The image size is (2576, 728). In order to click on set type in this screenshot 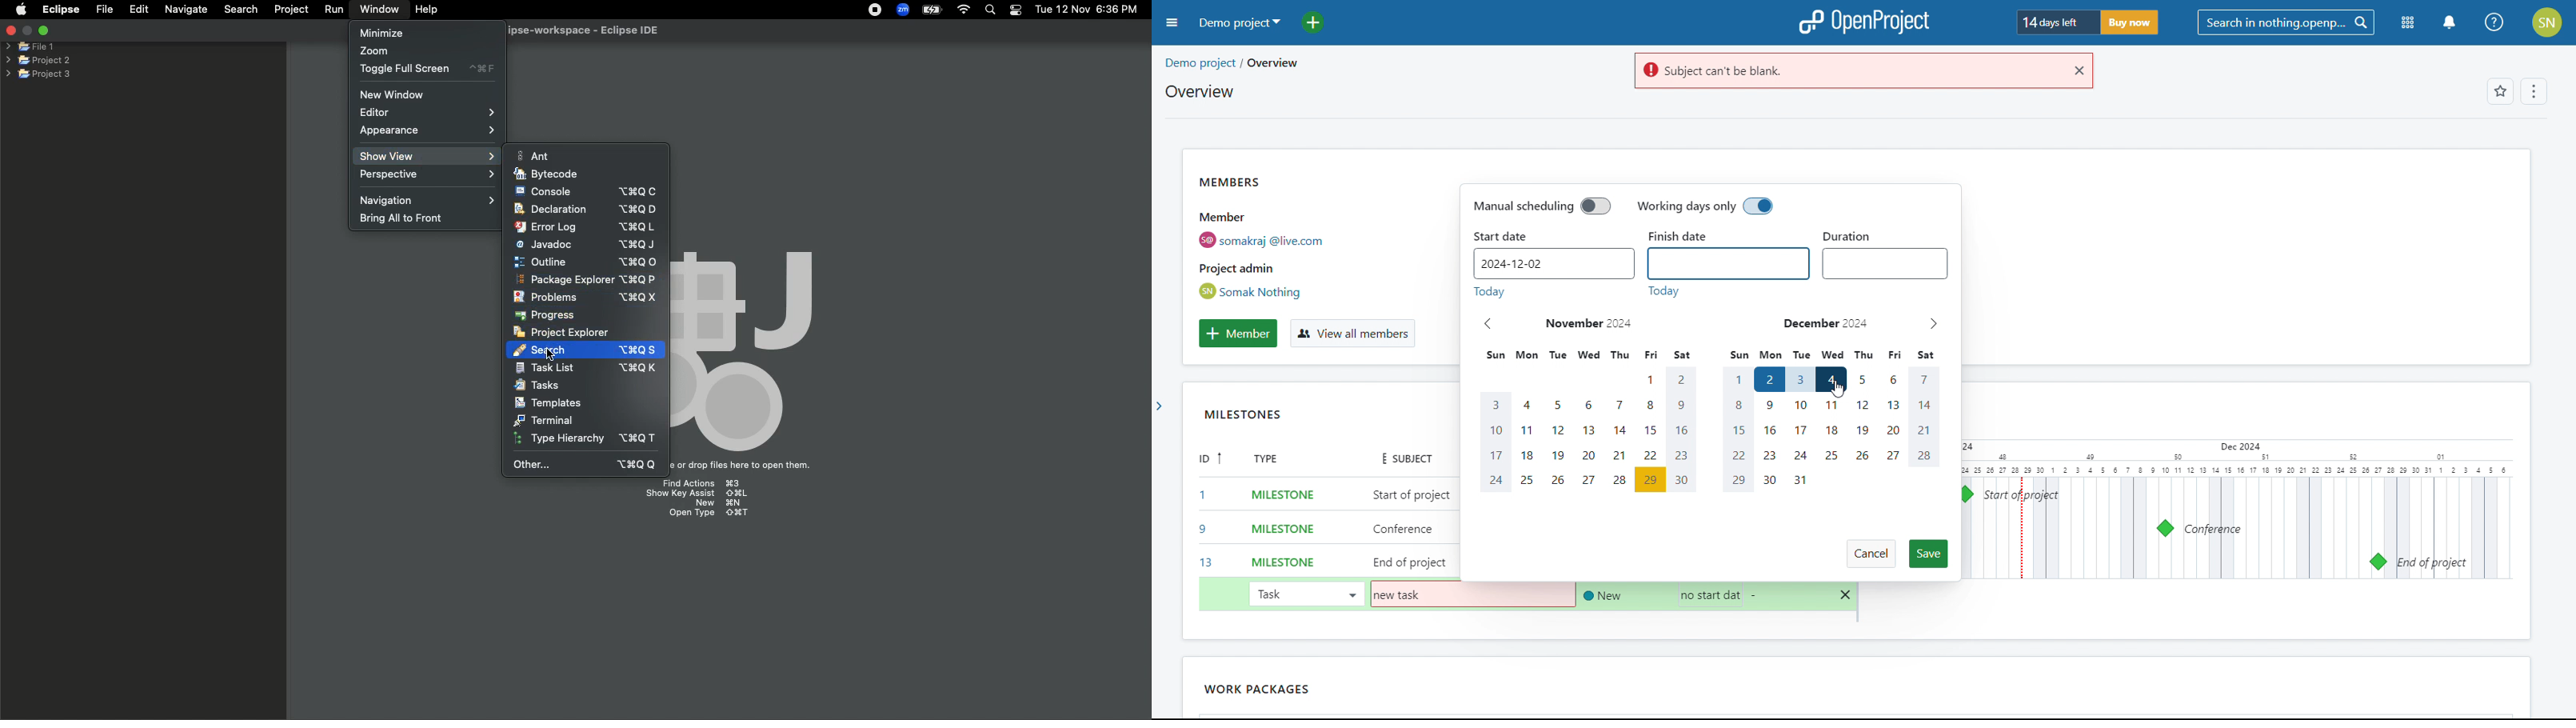, I will do `click(1275, 526)`.